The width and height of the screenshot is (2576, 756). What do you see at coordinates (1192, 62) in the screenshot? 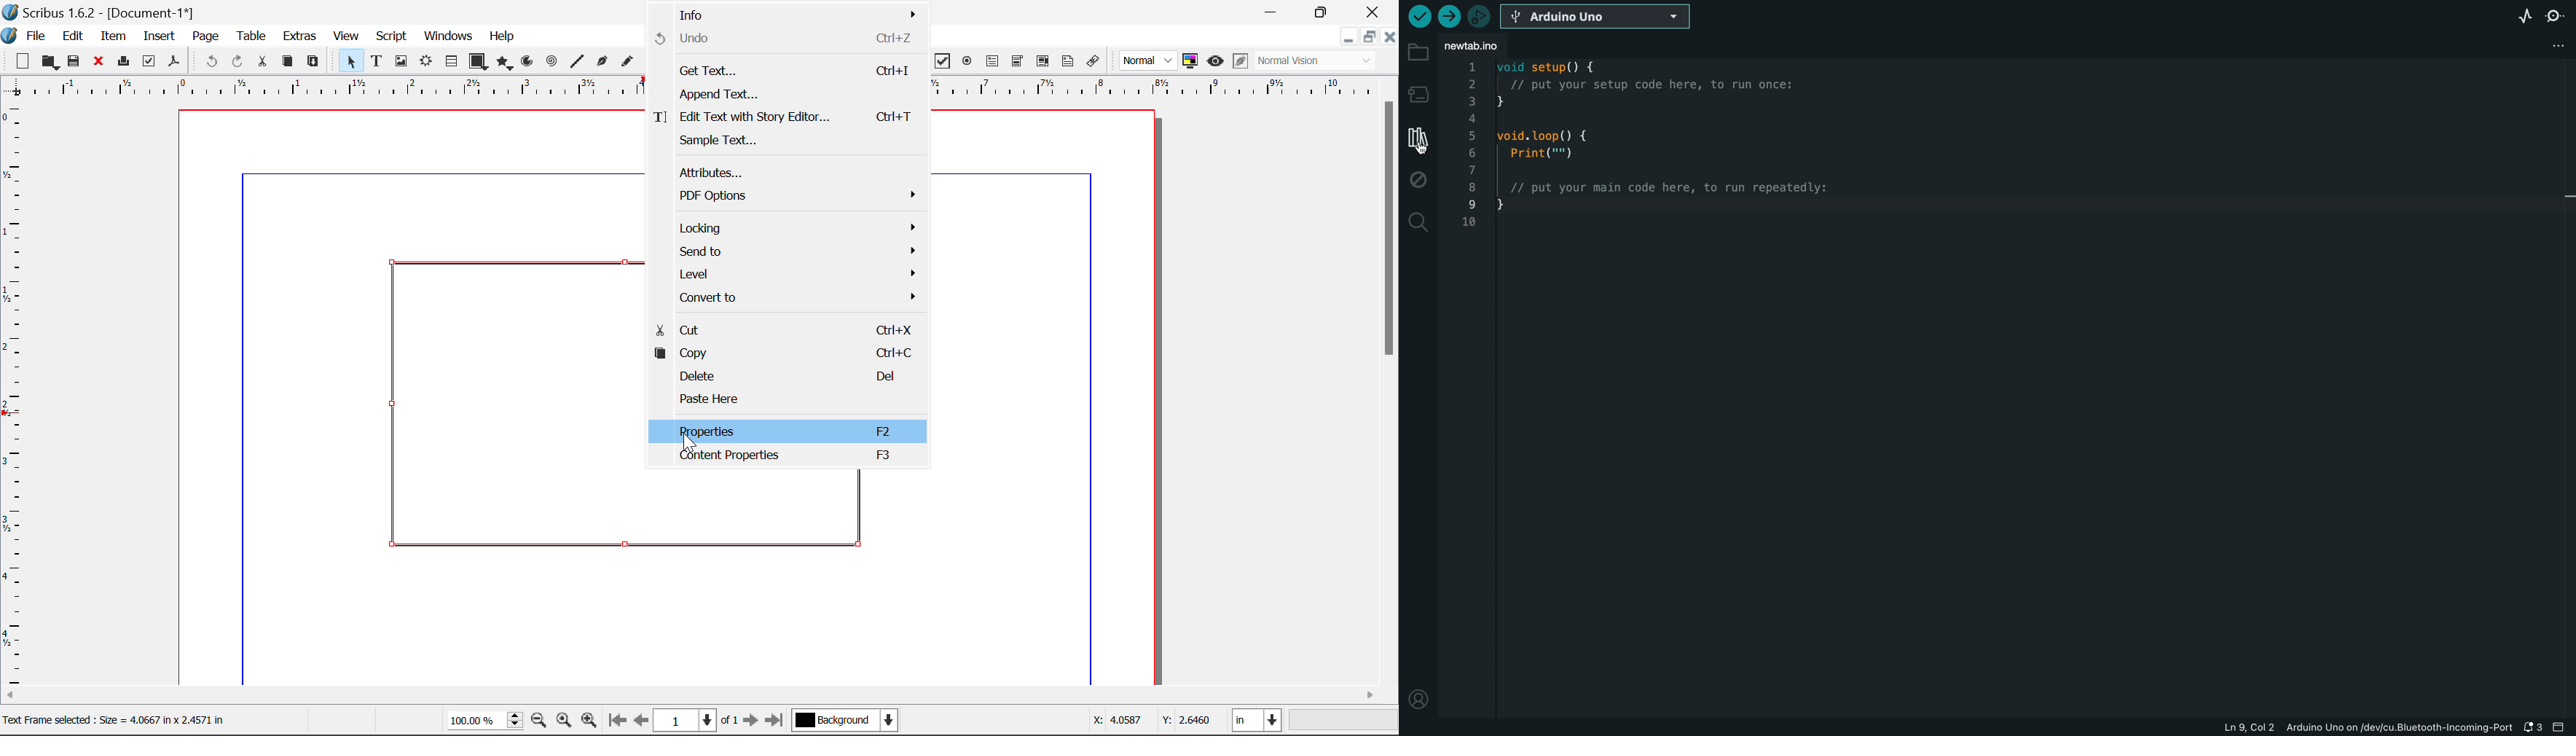
I see `Toggle Color Management` at bounding box center [1192, 62].